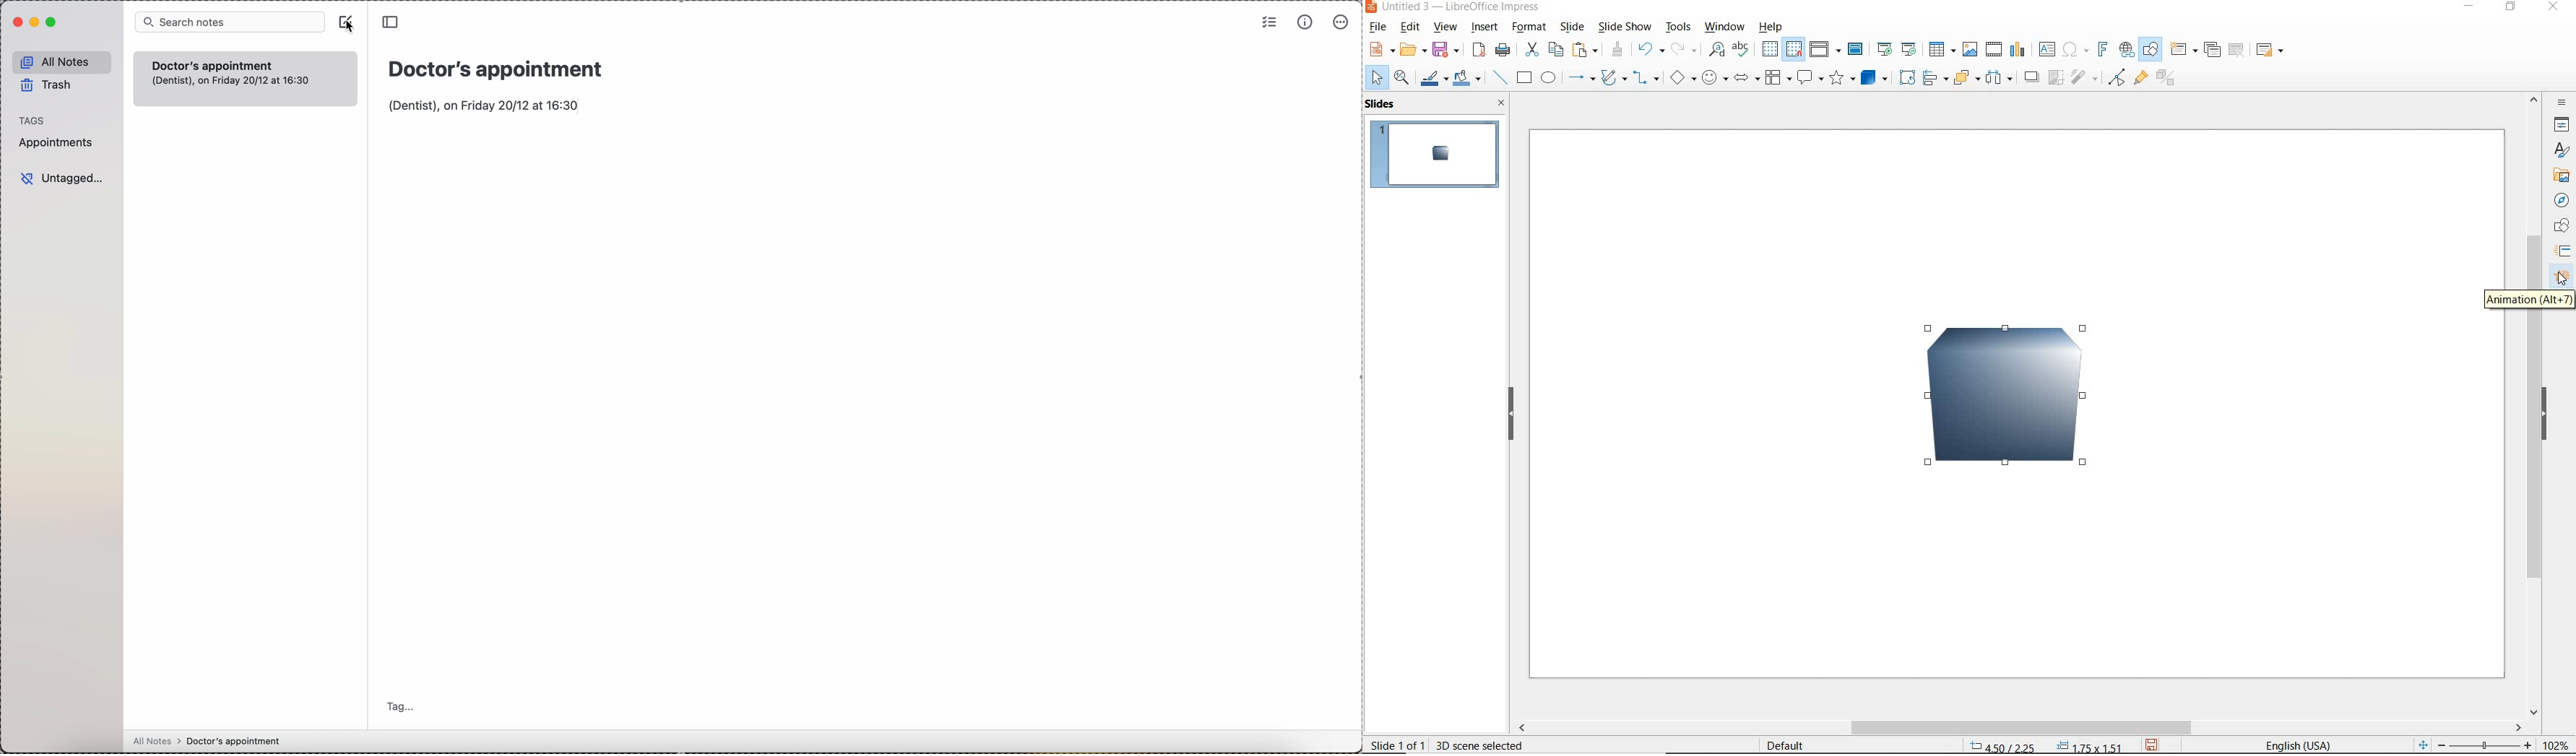 The width and height of the screenshot is (2576, 756). I want to click on STYLES, so click(2561, 150).